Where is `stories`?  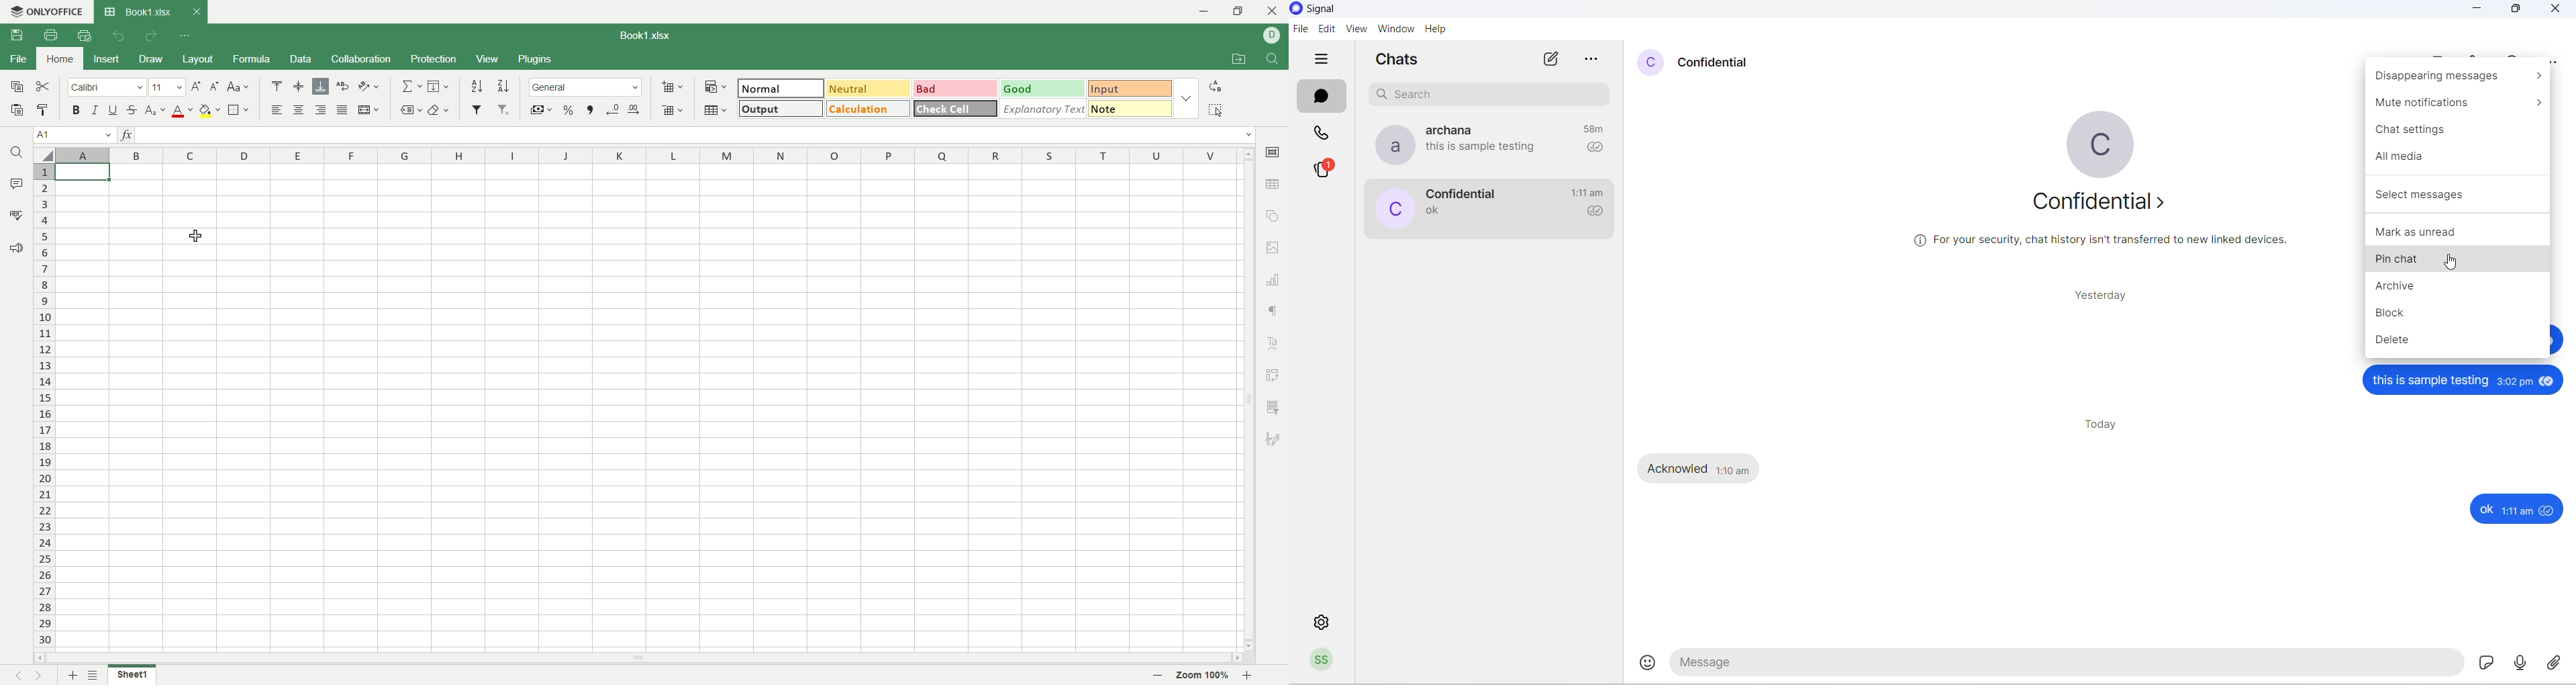
stories is located at coordinates (1326, 169).